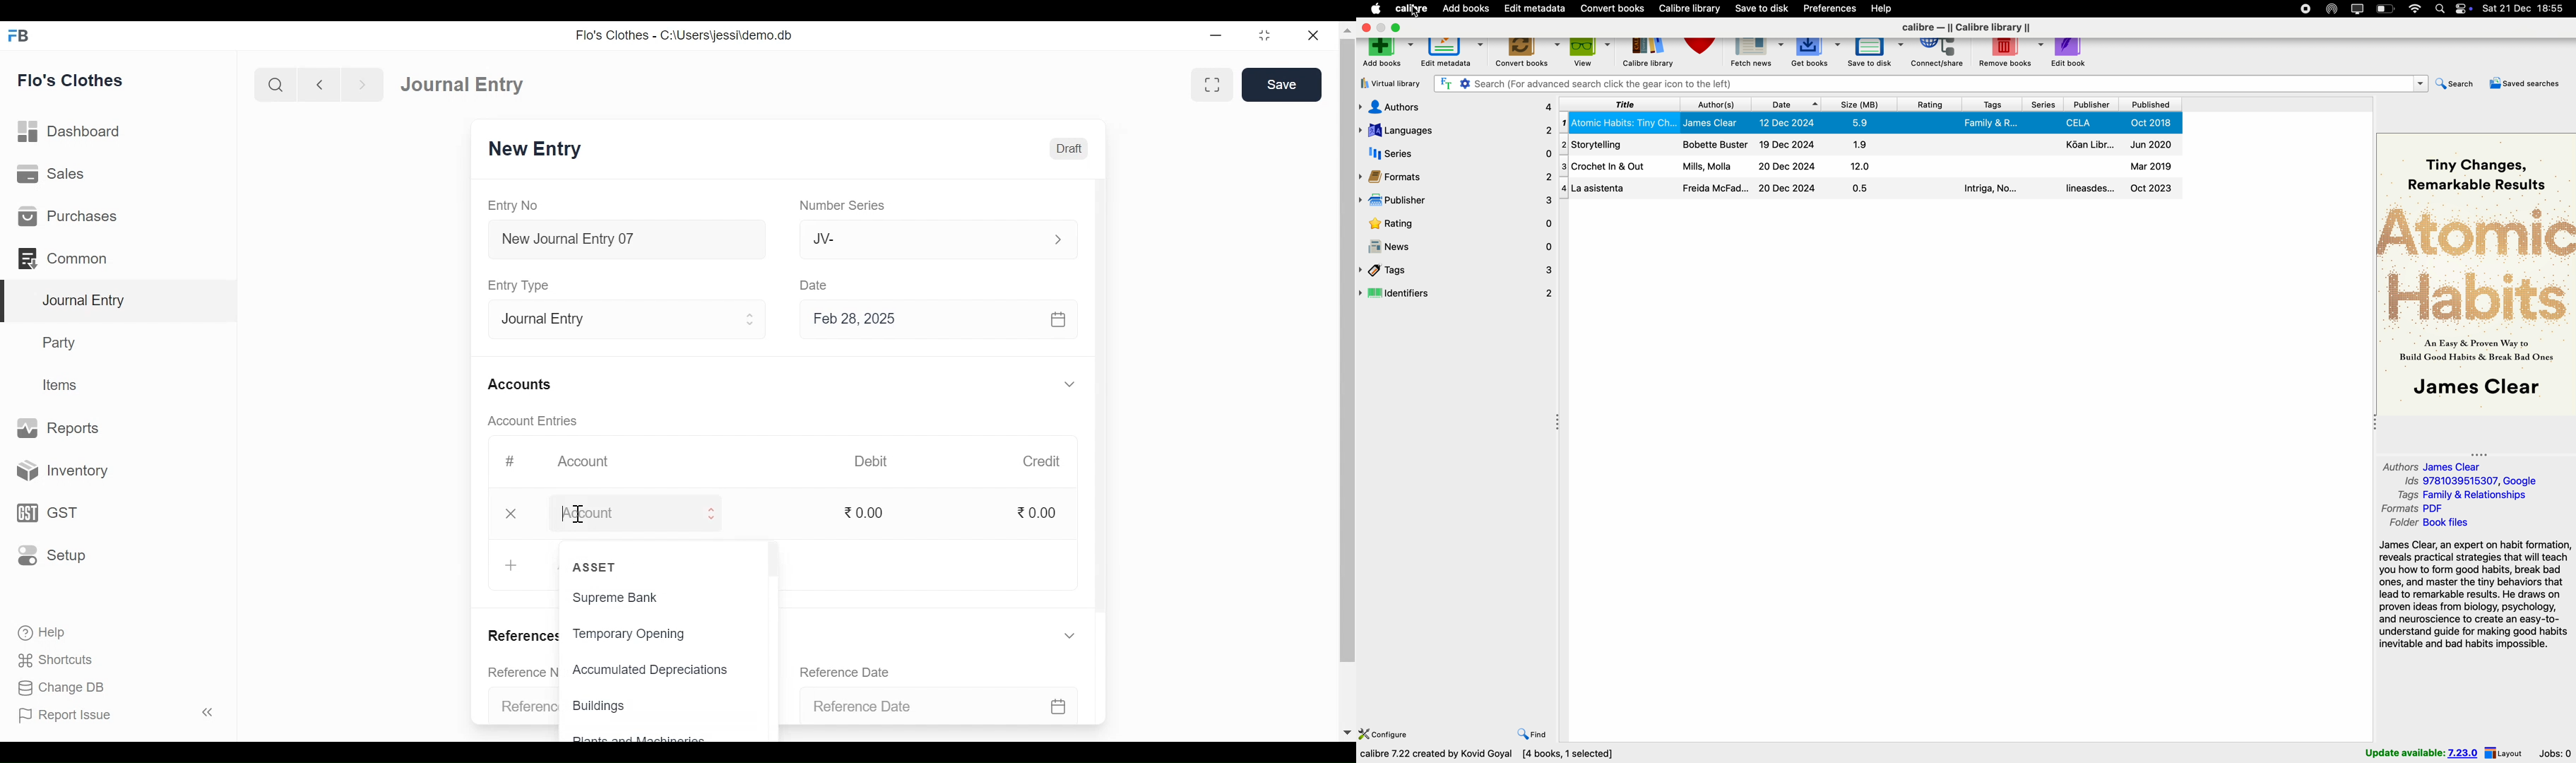  I want to click on Entry Type, so click(615, 319).